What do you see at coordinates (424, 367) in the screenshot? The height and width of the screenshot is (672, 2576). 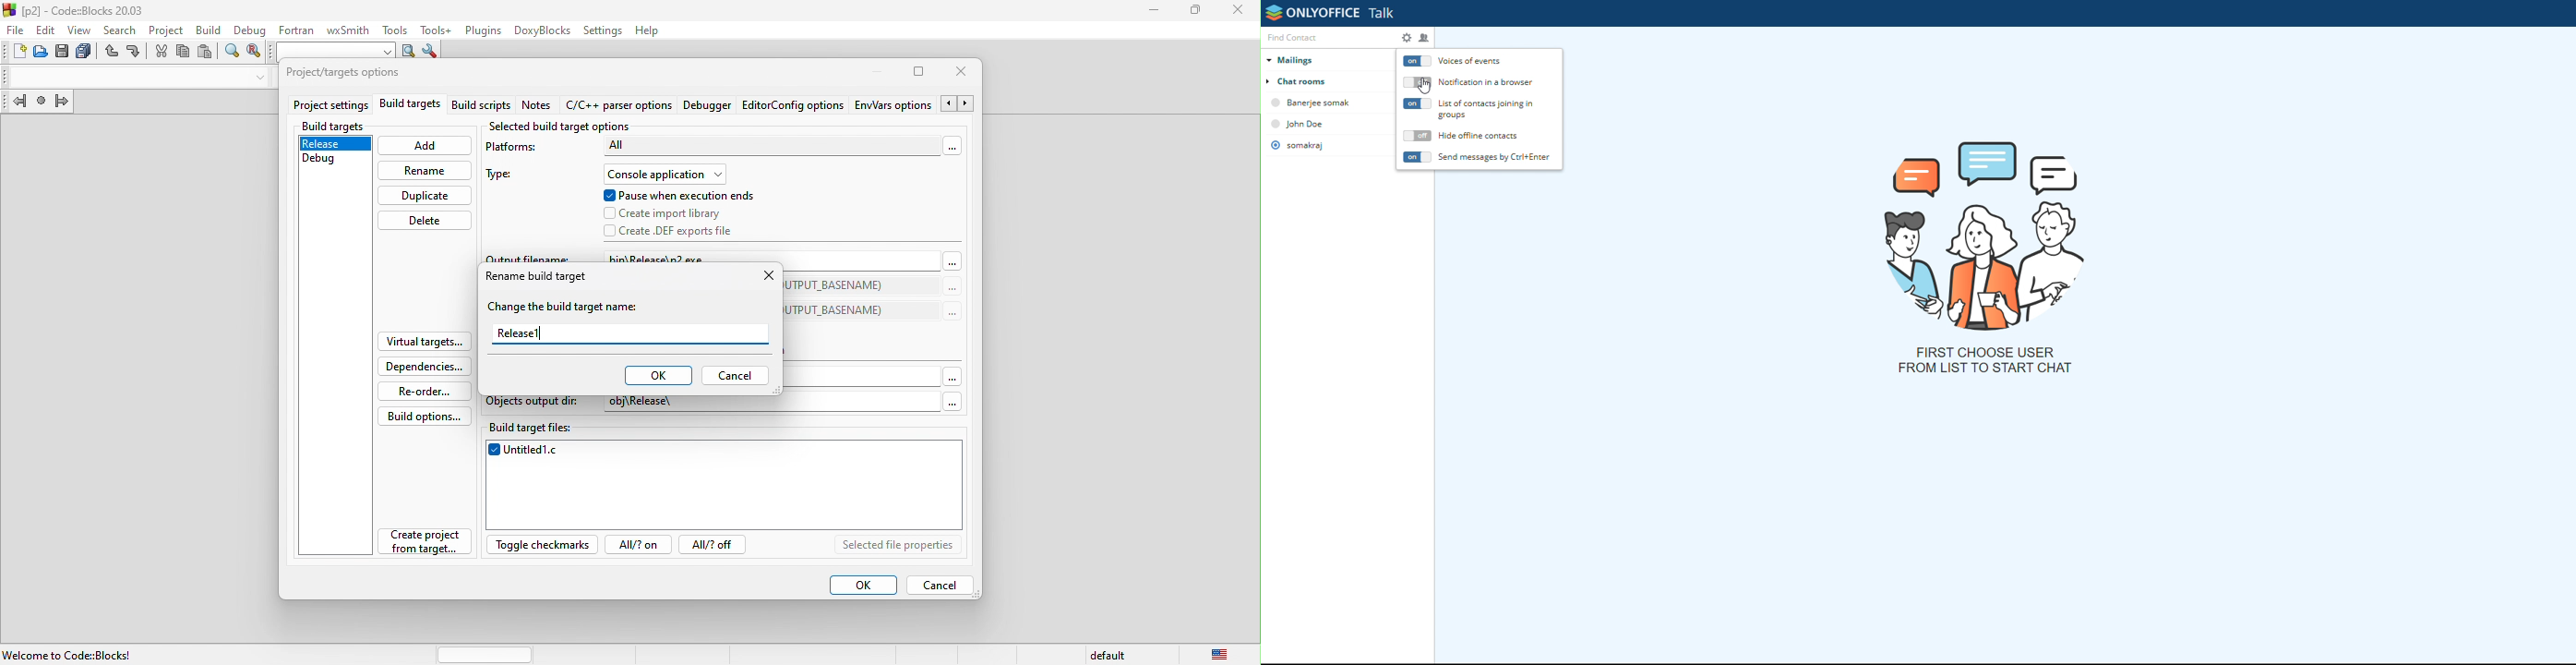 I see `dependencies` at bounding box center [424, 367].